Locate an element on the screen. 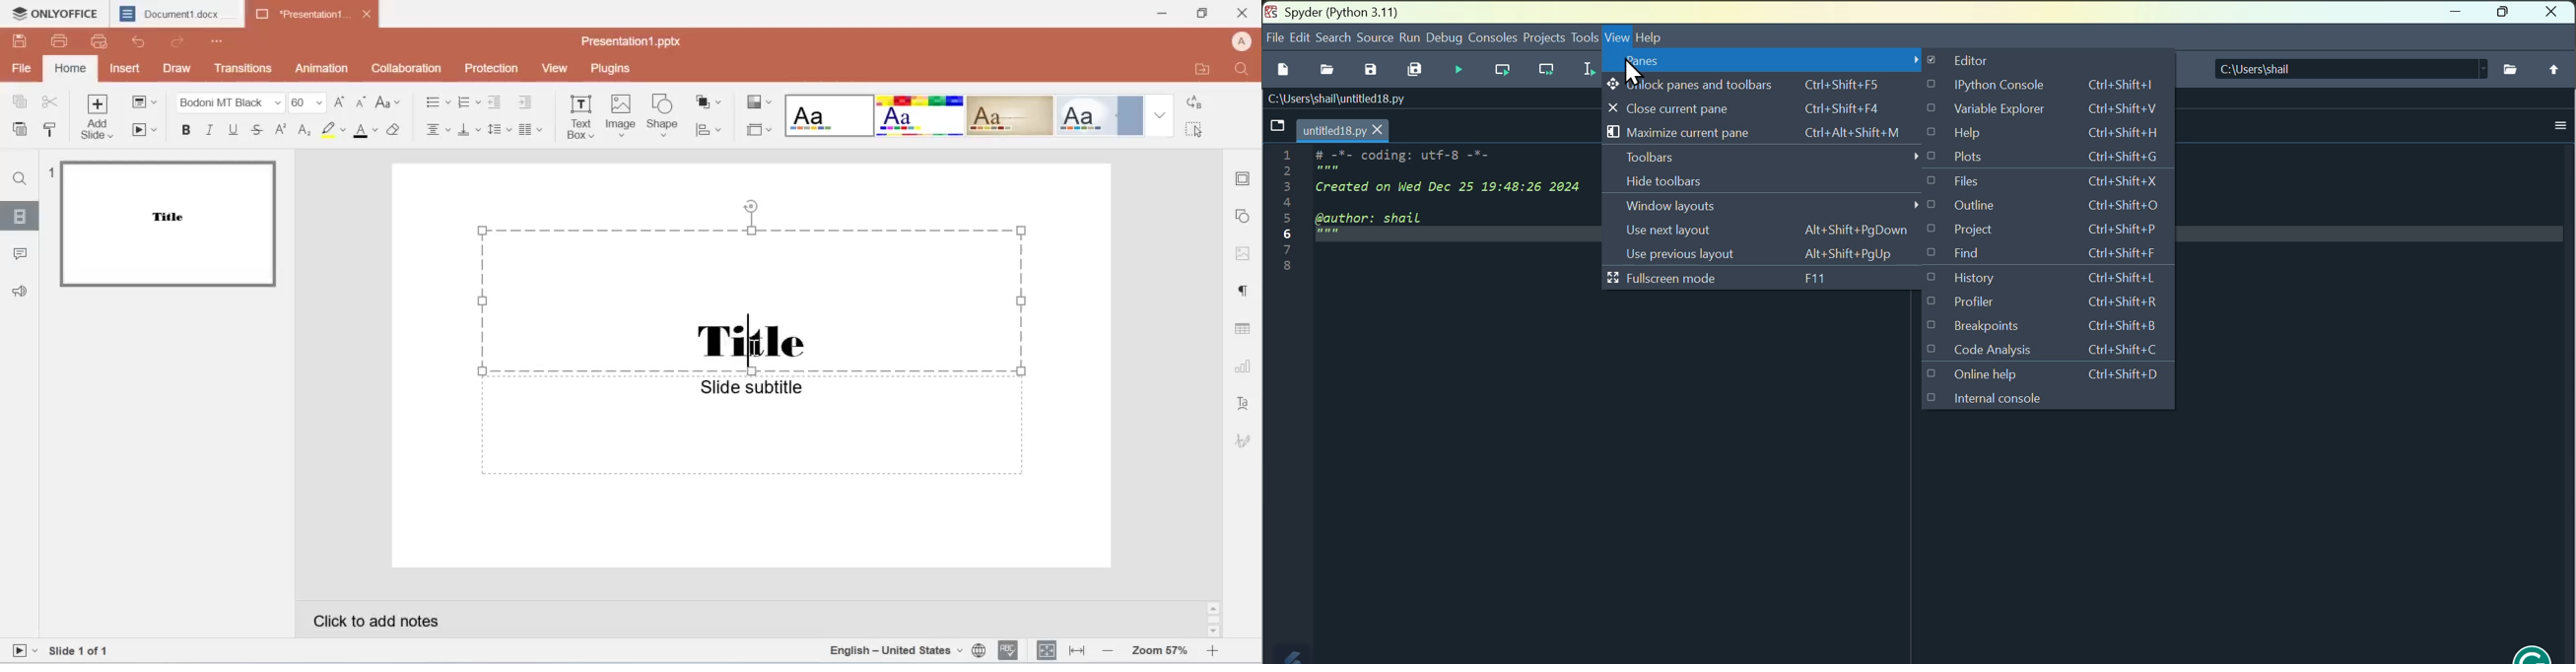 The width and height of the screenshot is (2576, 672). Full screen mode is located at coordinates (1769, 280).